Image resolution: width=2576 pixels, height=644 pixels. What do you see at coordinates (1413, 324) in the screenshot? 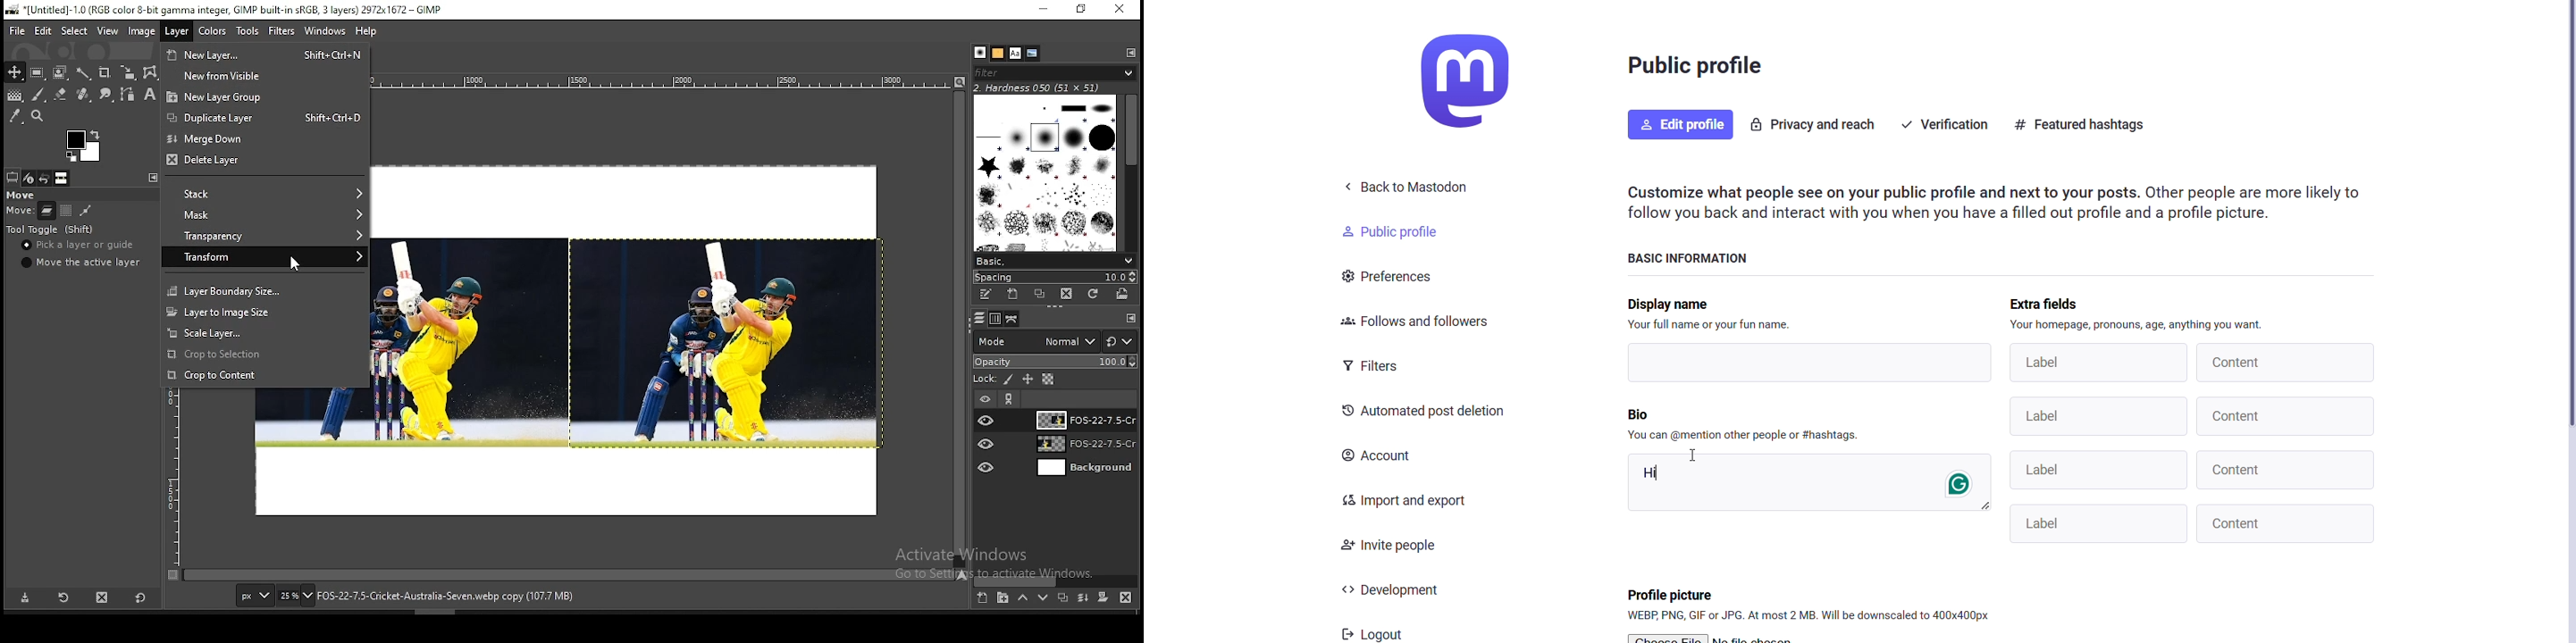
I see `Follows and Followers` at bounding box center [1413, 324].